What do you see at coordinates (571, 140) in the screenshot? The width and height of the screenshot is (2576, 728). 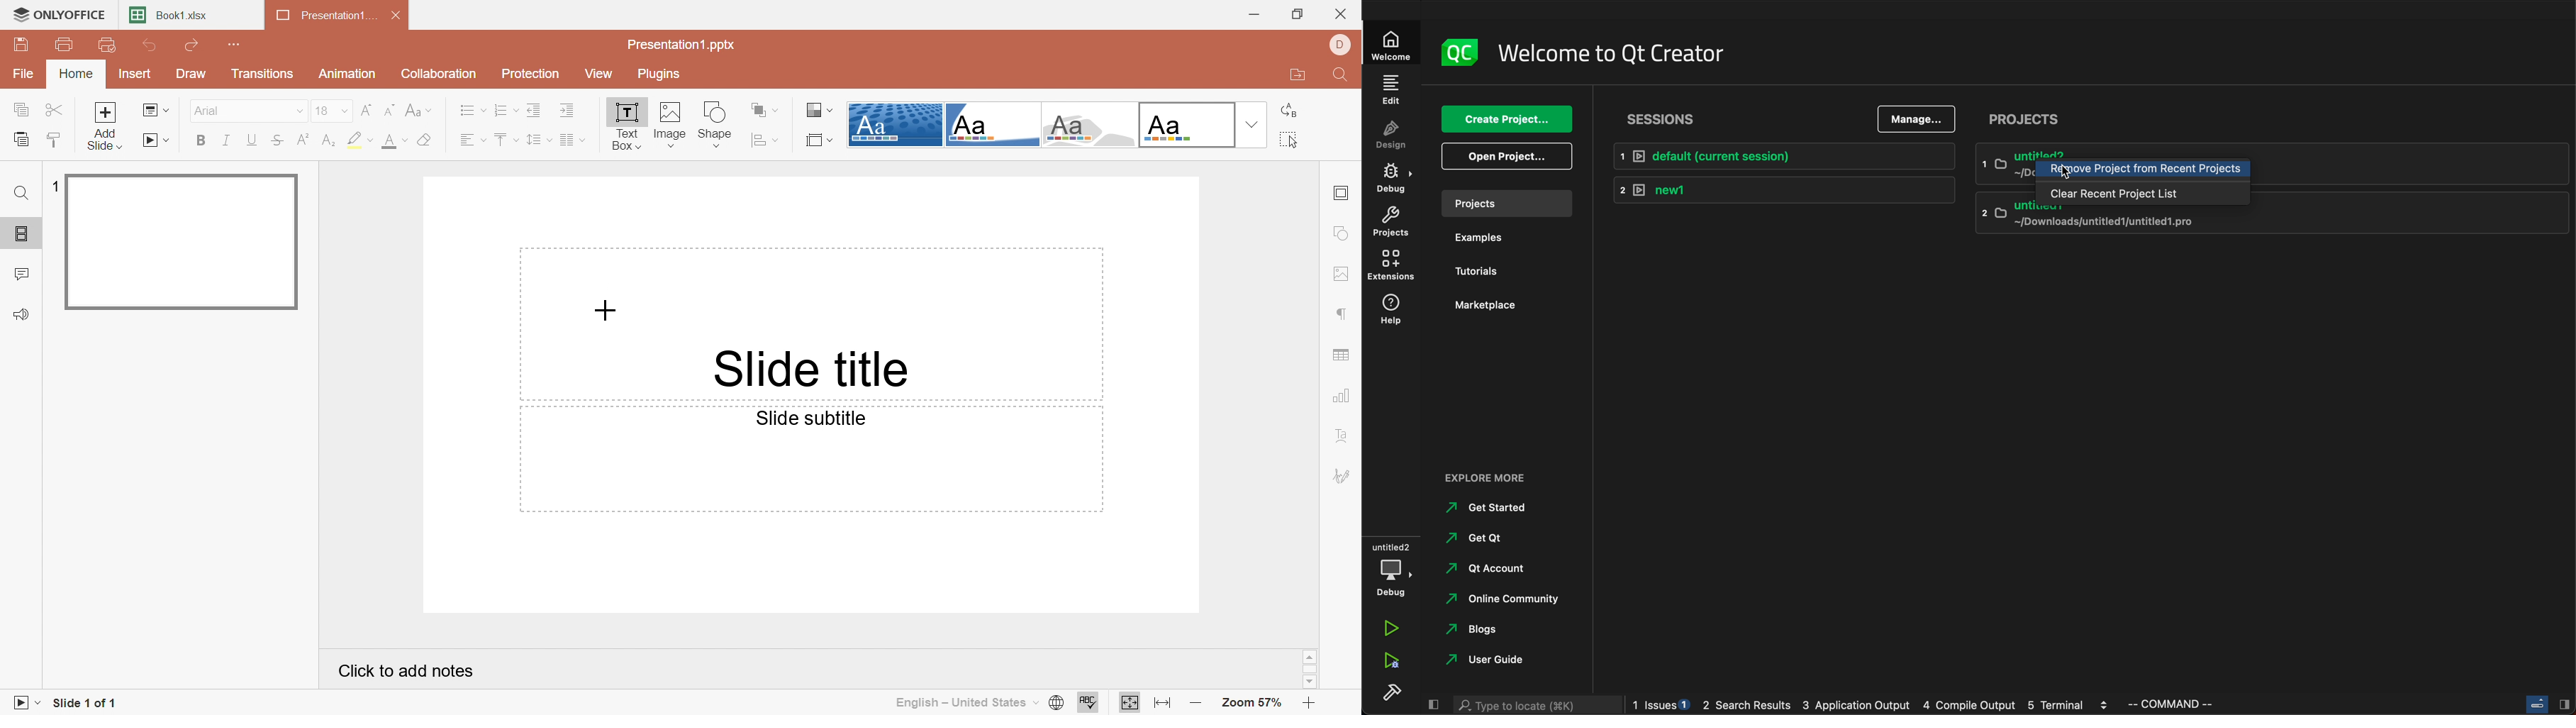 I see `Insert columns` at bounding box center [571, 140].